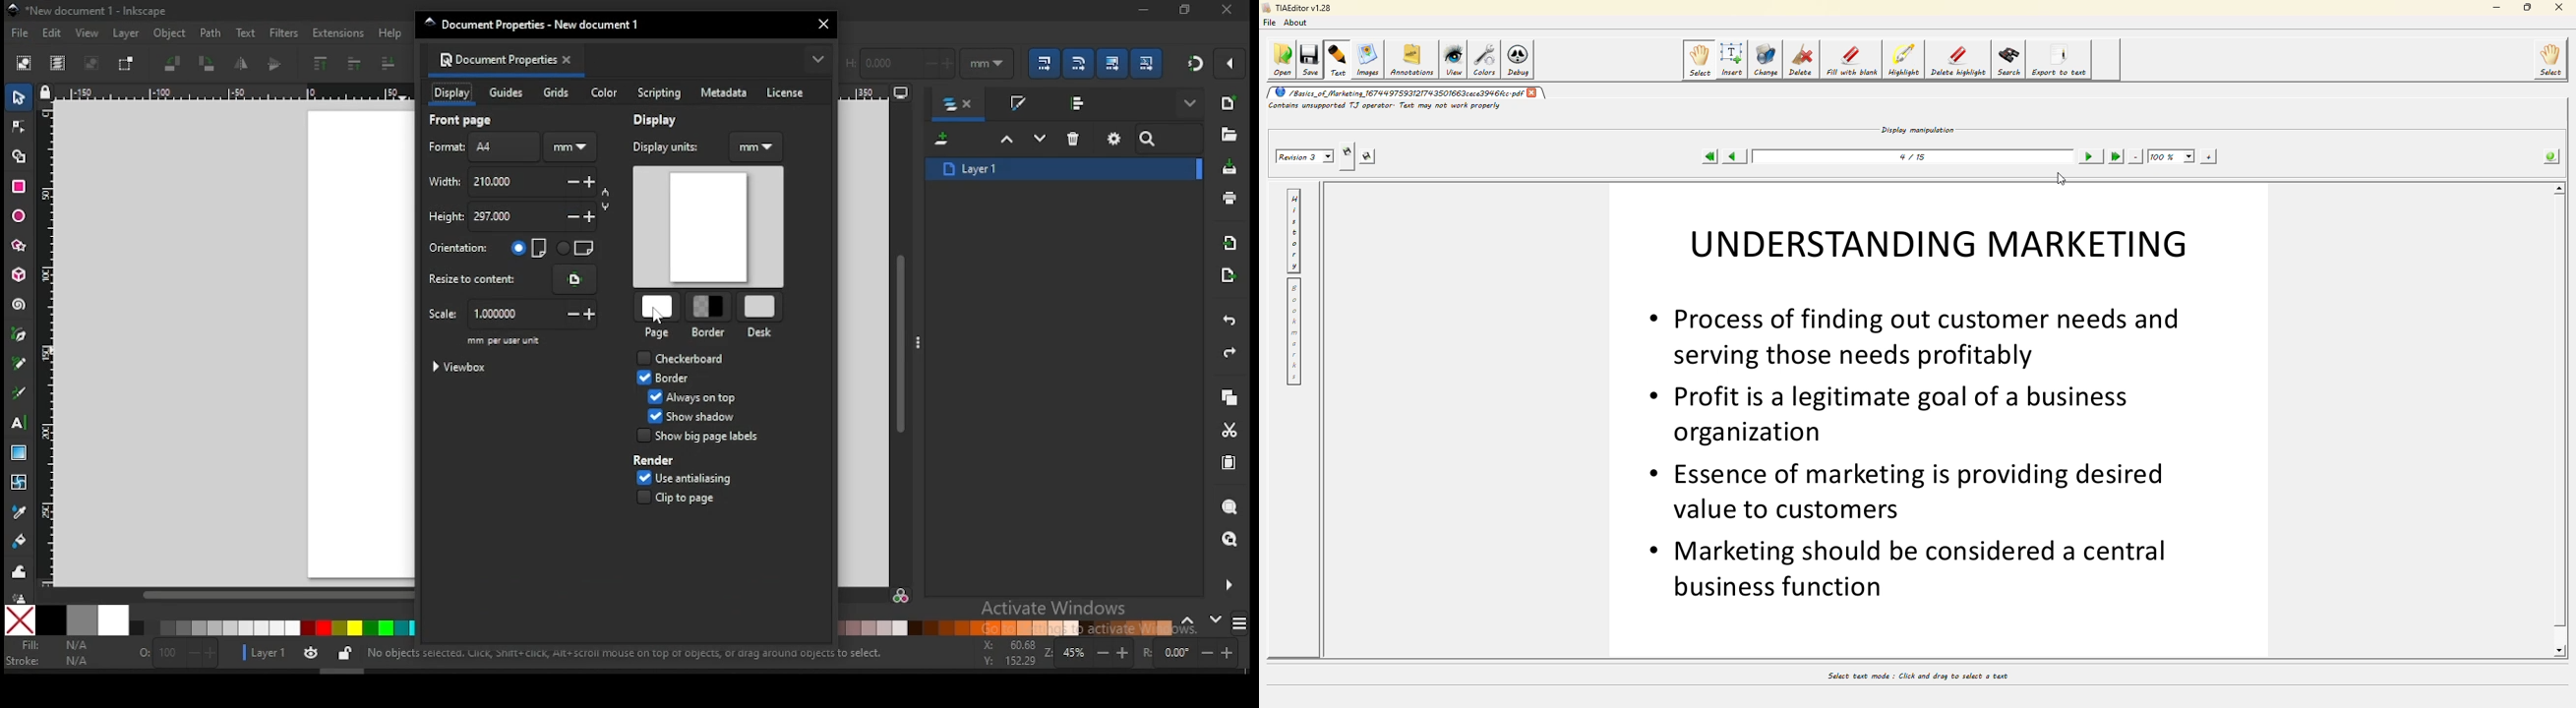 Image resolution: width=2576 pixels, height=728 pixels. Describe the element at coordinates (1183, 10) in the screenshot. I see `close window` at that location.